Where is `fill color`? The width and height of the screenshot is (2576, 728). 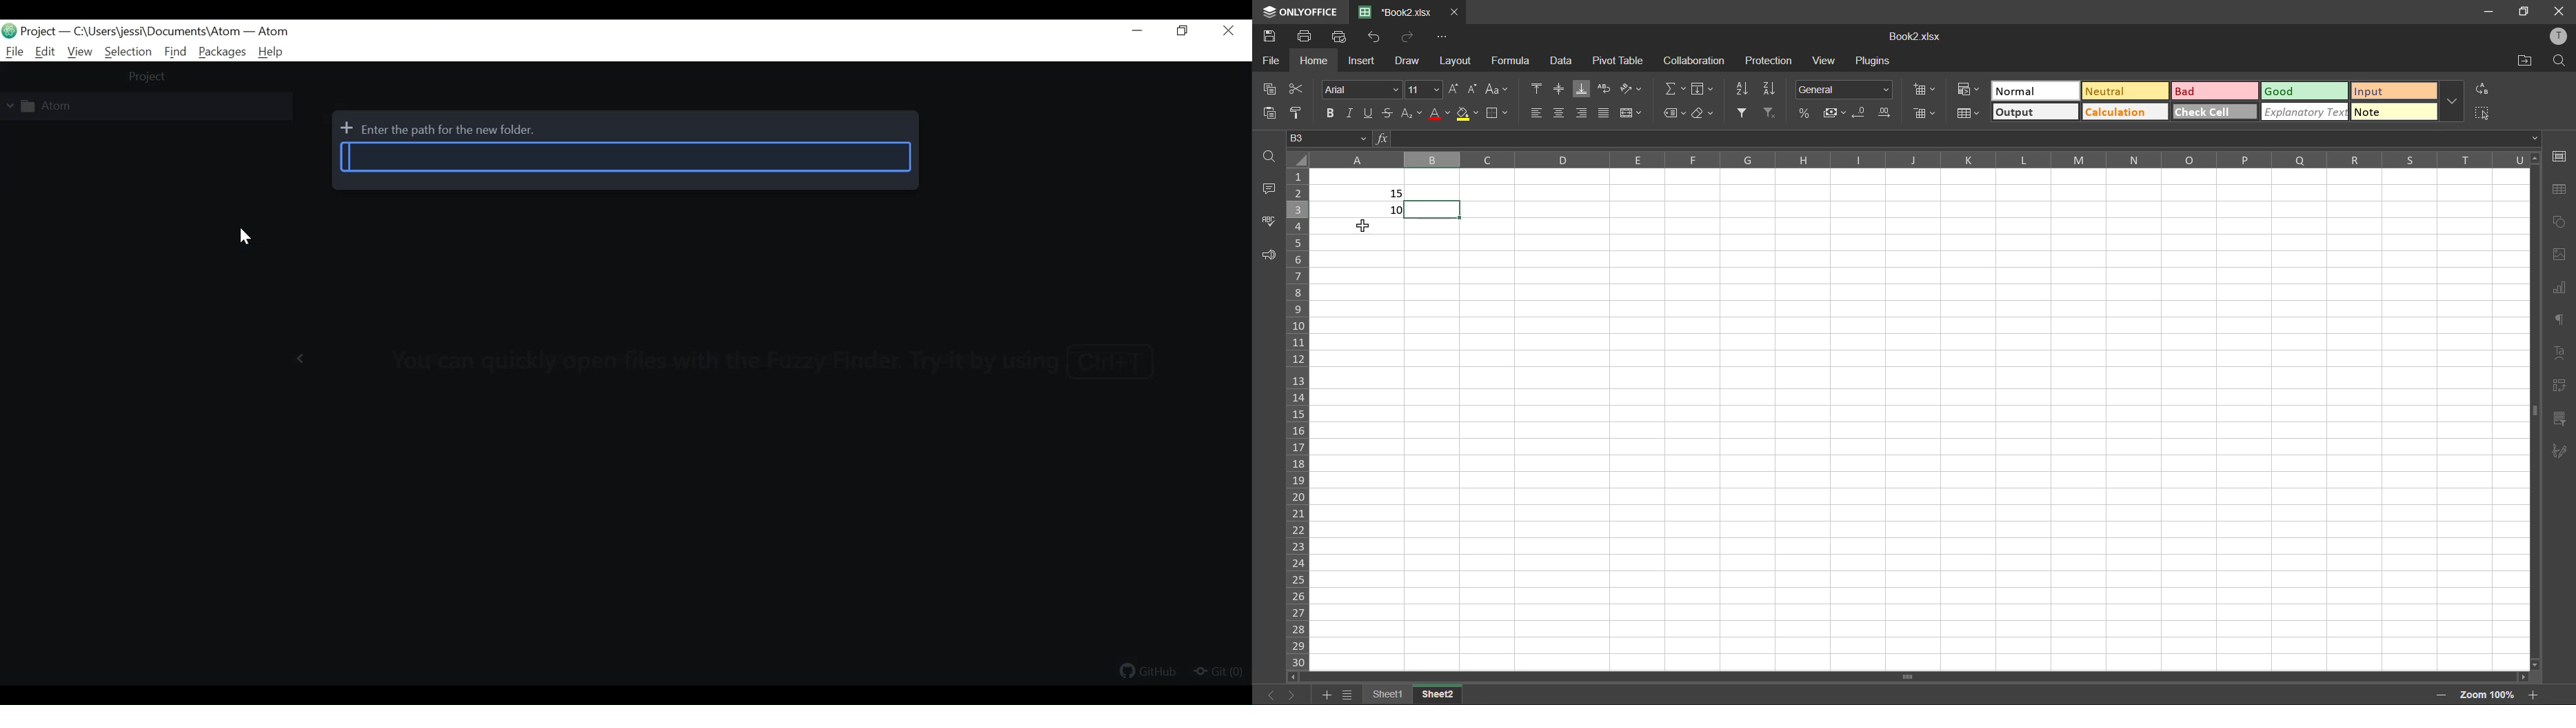 fill color is located at coordinates (1467, 113).